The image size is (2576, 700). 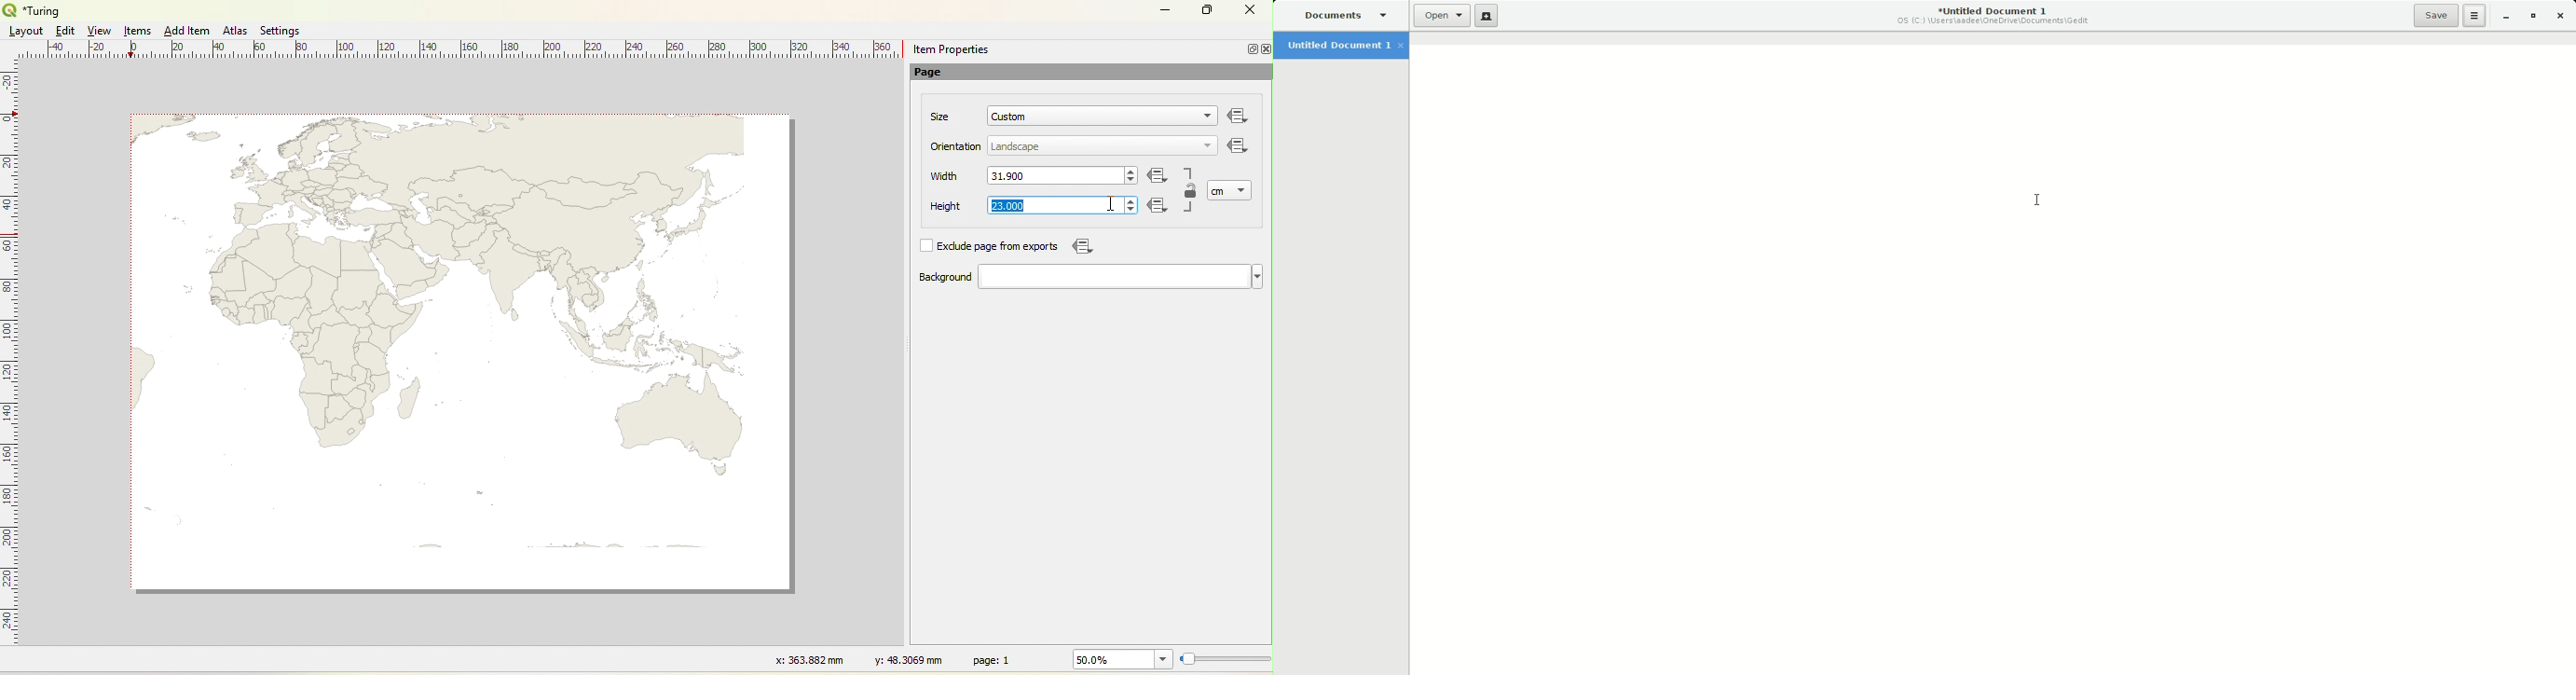 What do you see at coordinates (1208, 145) in the screenshot?
I see `dropdown` at bounding box center [1208, 145].